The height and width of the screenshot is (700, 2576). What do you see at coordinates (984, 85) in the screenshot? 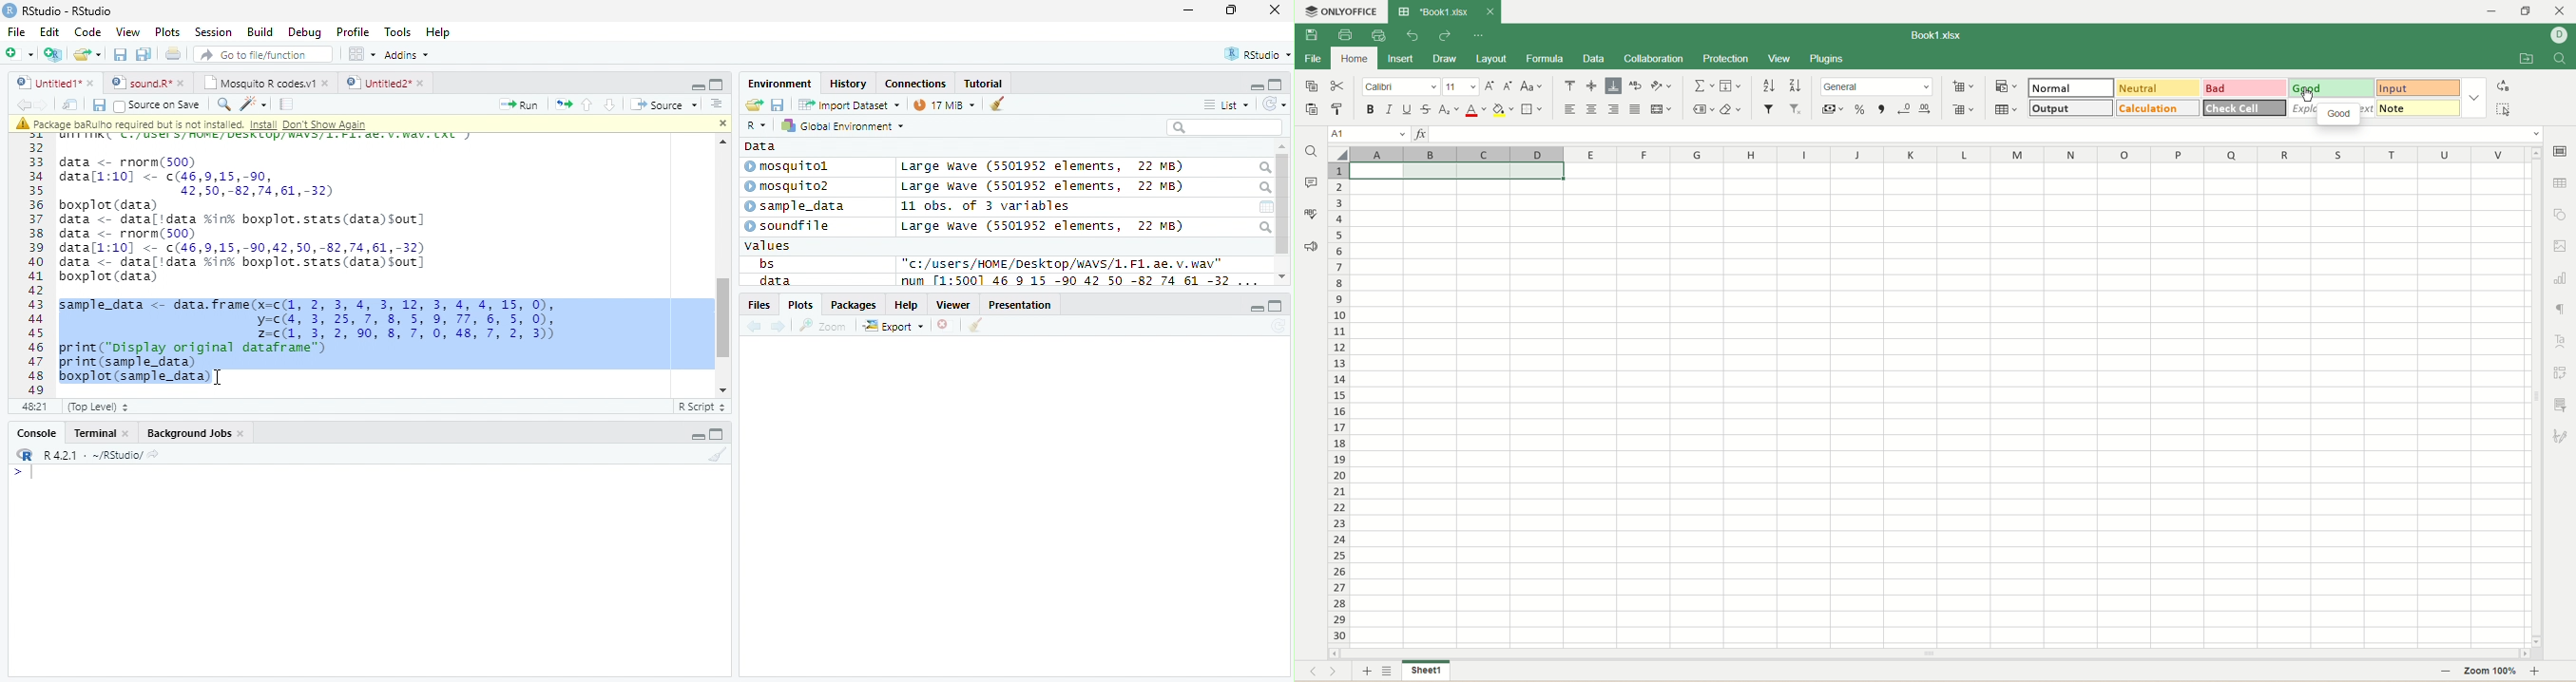
I see `Tutorial` at bounding box center [984, 85].